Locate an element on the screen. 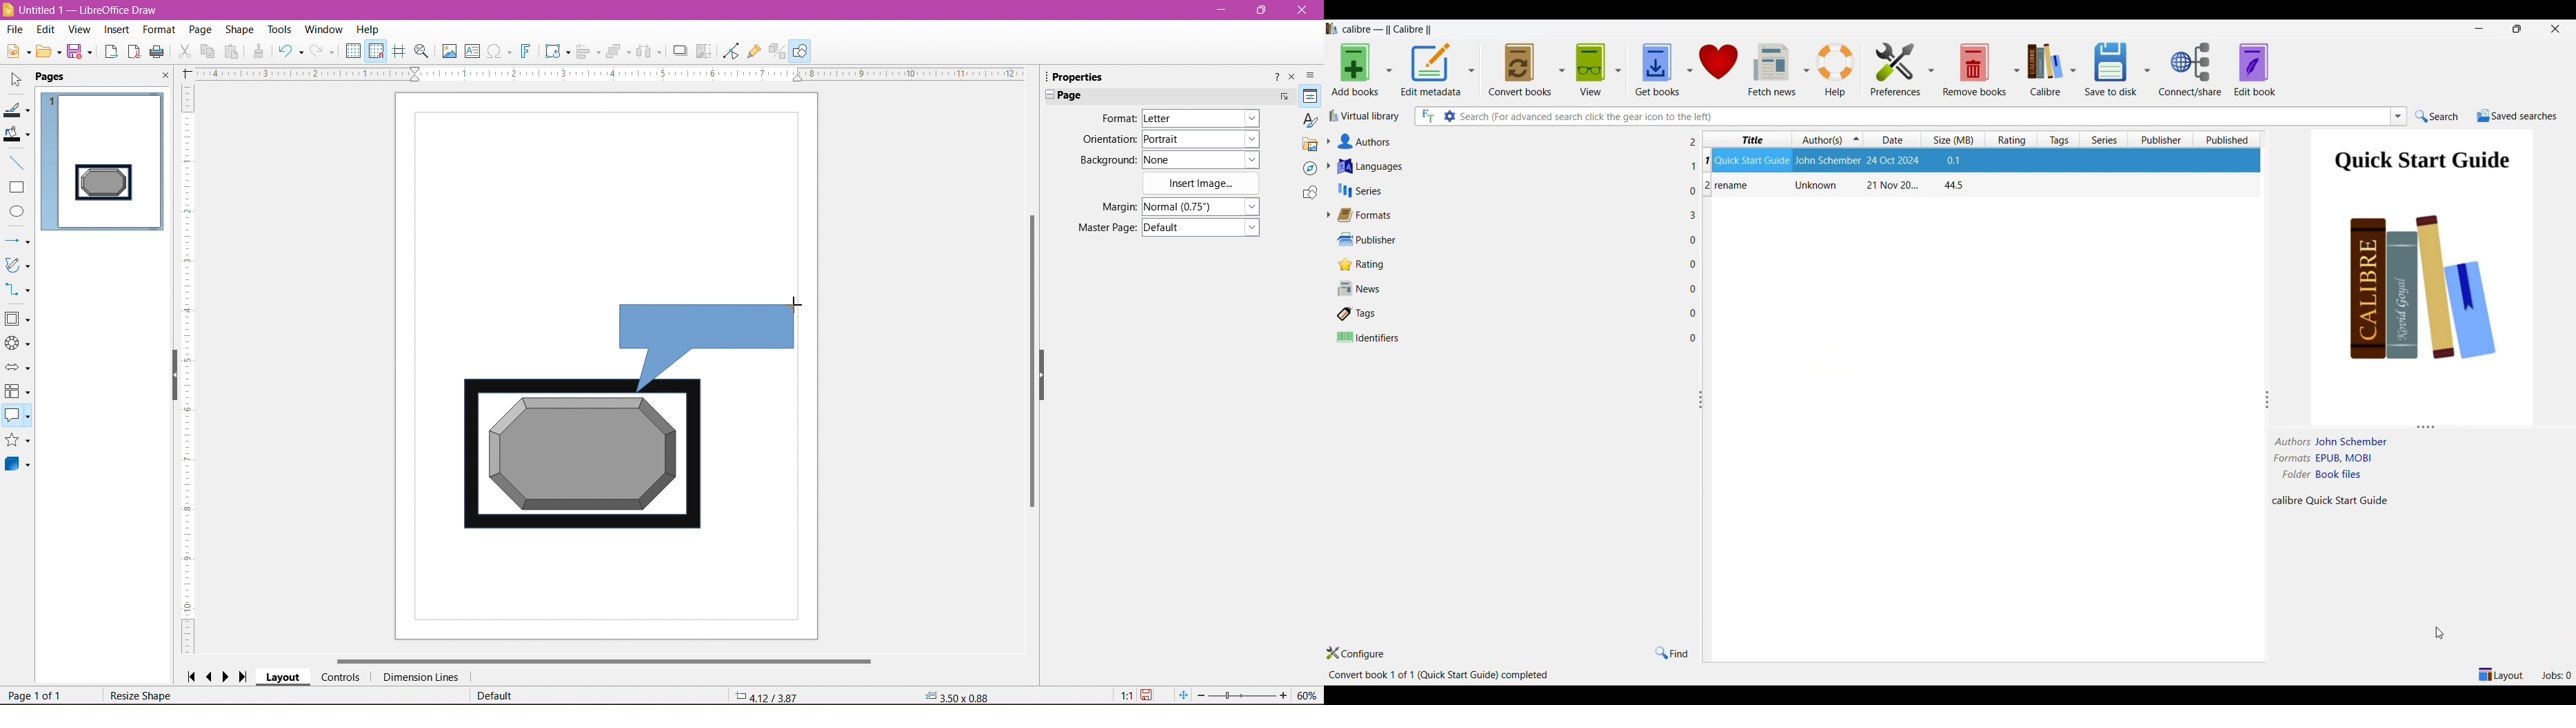 This screenshot has height=728, width=2576. Save searches is located at coordinates (2517, 116).